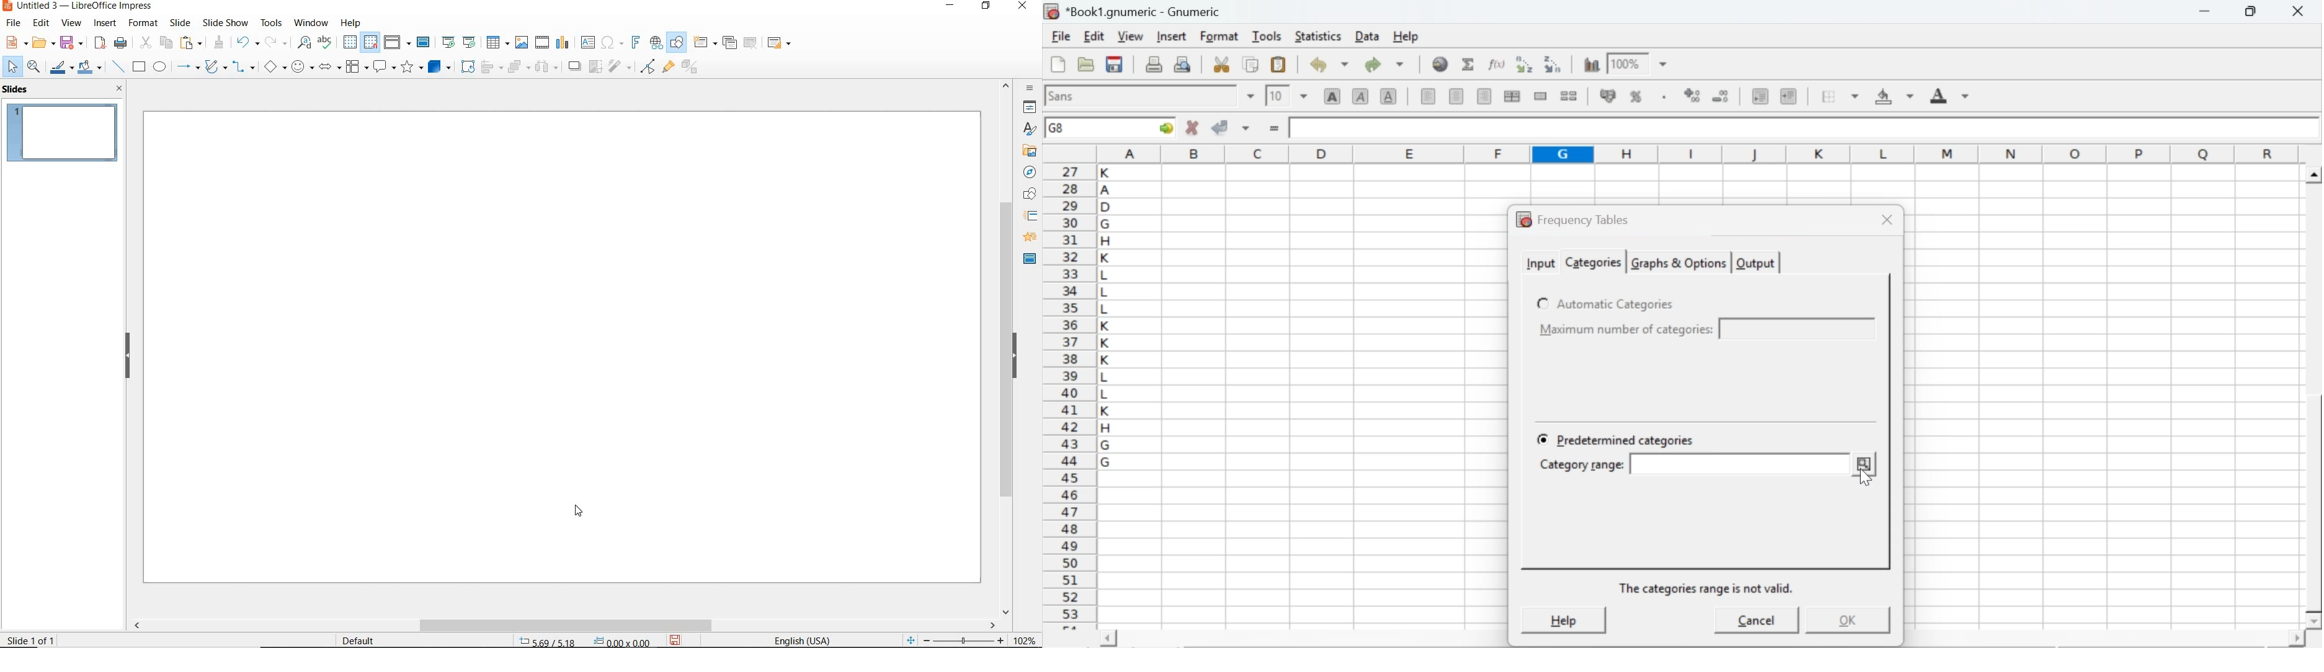 This screenshot has height=672, width=2324. What do you see at coordinates (1220, 36) in the screenshot?
I see `format` at bounding box center [1220, 36].